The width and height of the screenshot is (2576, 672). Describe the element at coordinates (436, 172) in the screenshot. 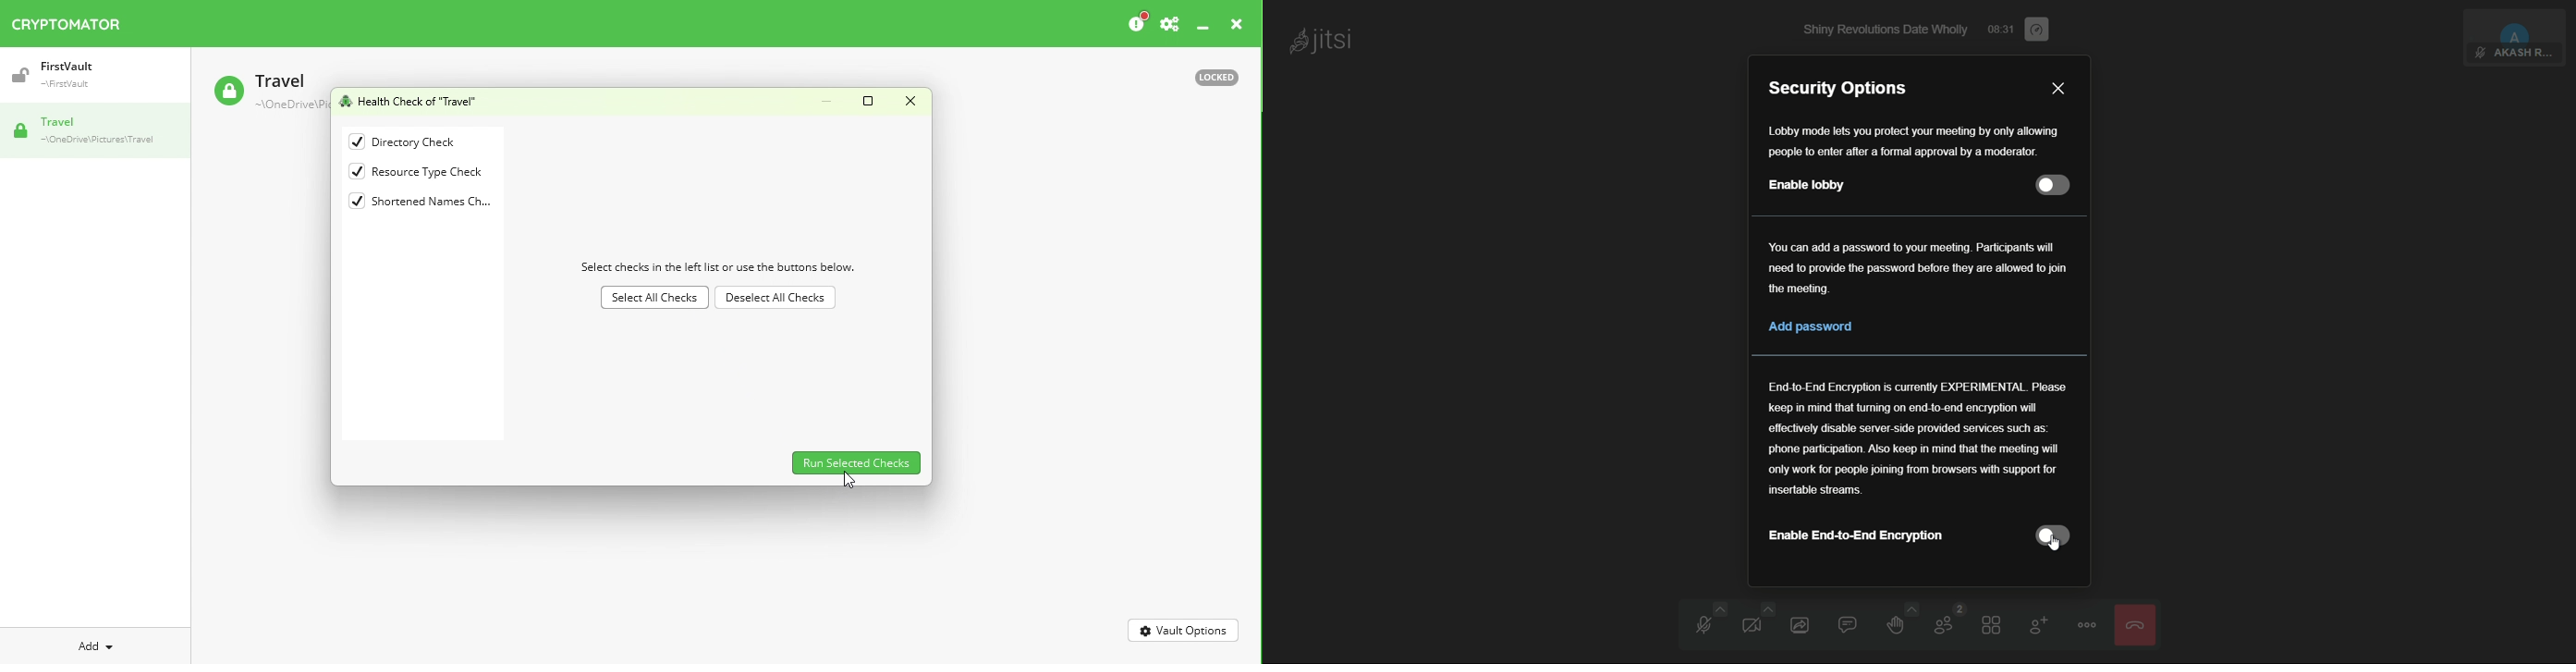

I see `Resource type check` at that location.